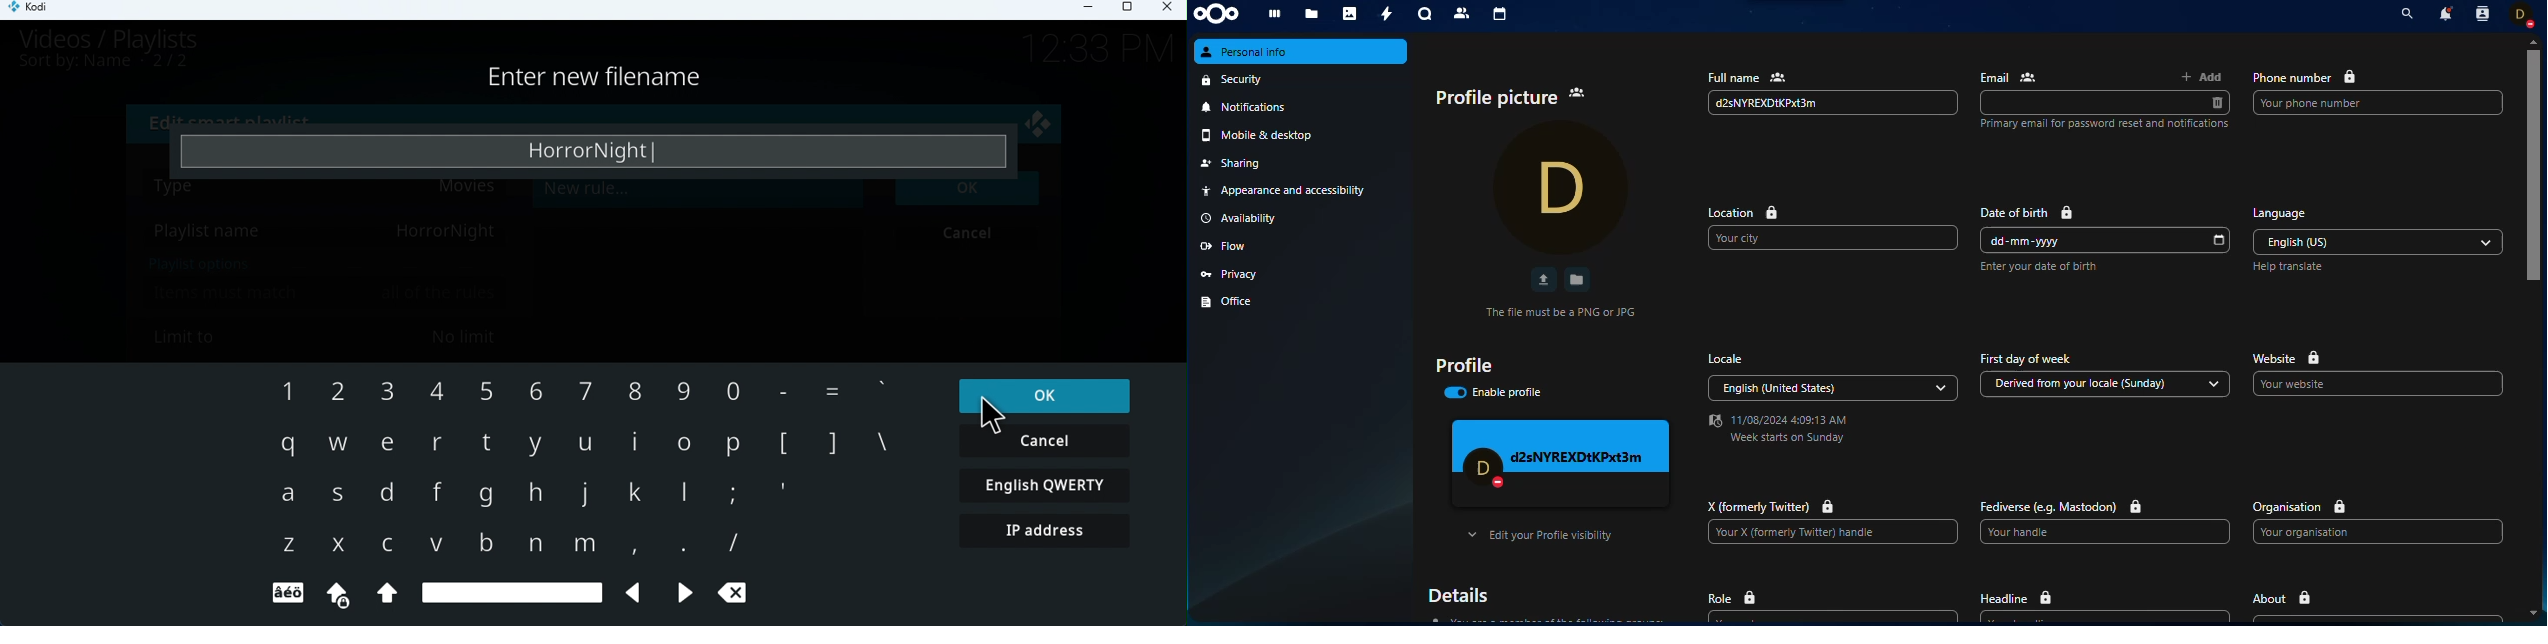  I want to click on drop down, so click(1941, 388).